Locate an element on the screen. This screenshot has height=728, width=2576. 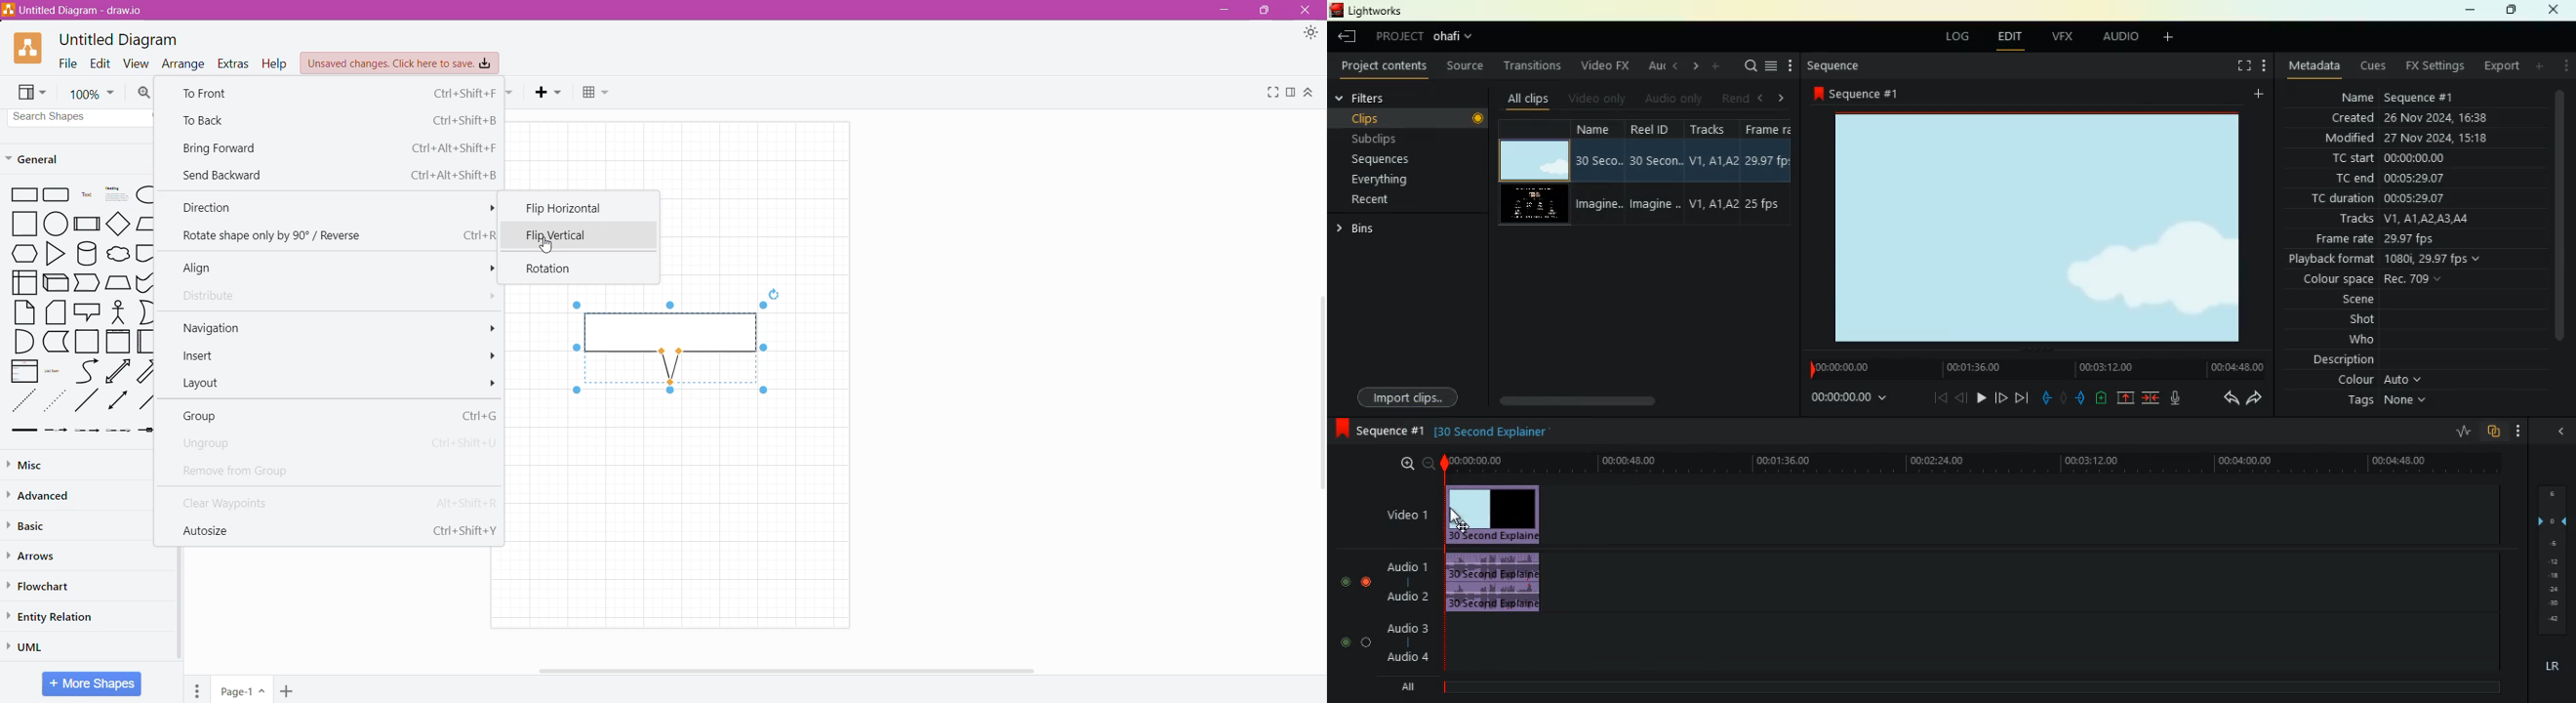
Close is located at coordinates (1308, 10).